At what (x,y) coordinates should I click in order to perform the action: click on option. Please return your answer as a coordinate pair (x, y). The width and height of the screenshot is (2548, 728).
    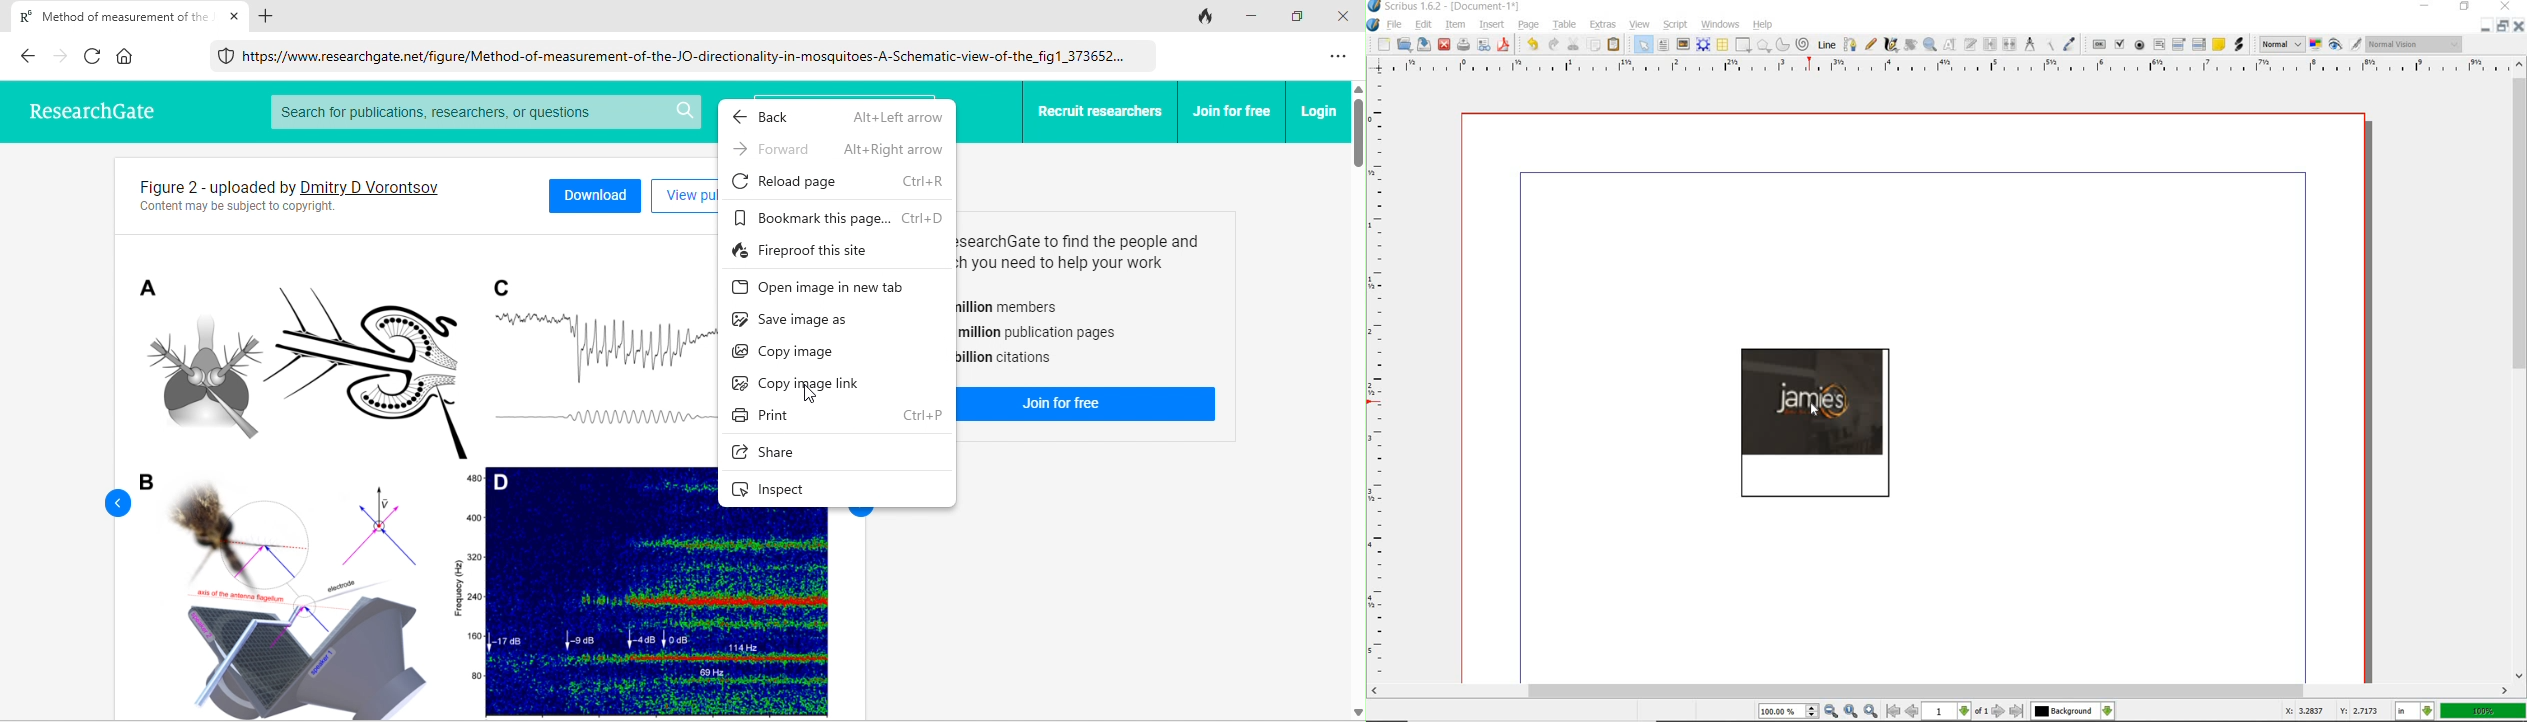
    Looking at the image, I should click on (1340, 57).